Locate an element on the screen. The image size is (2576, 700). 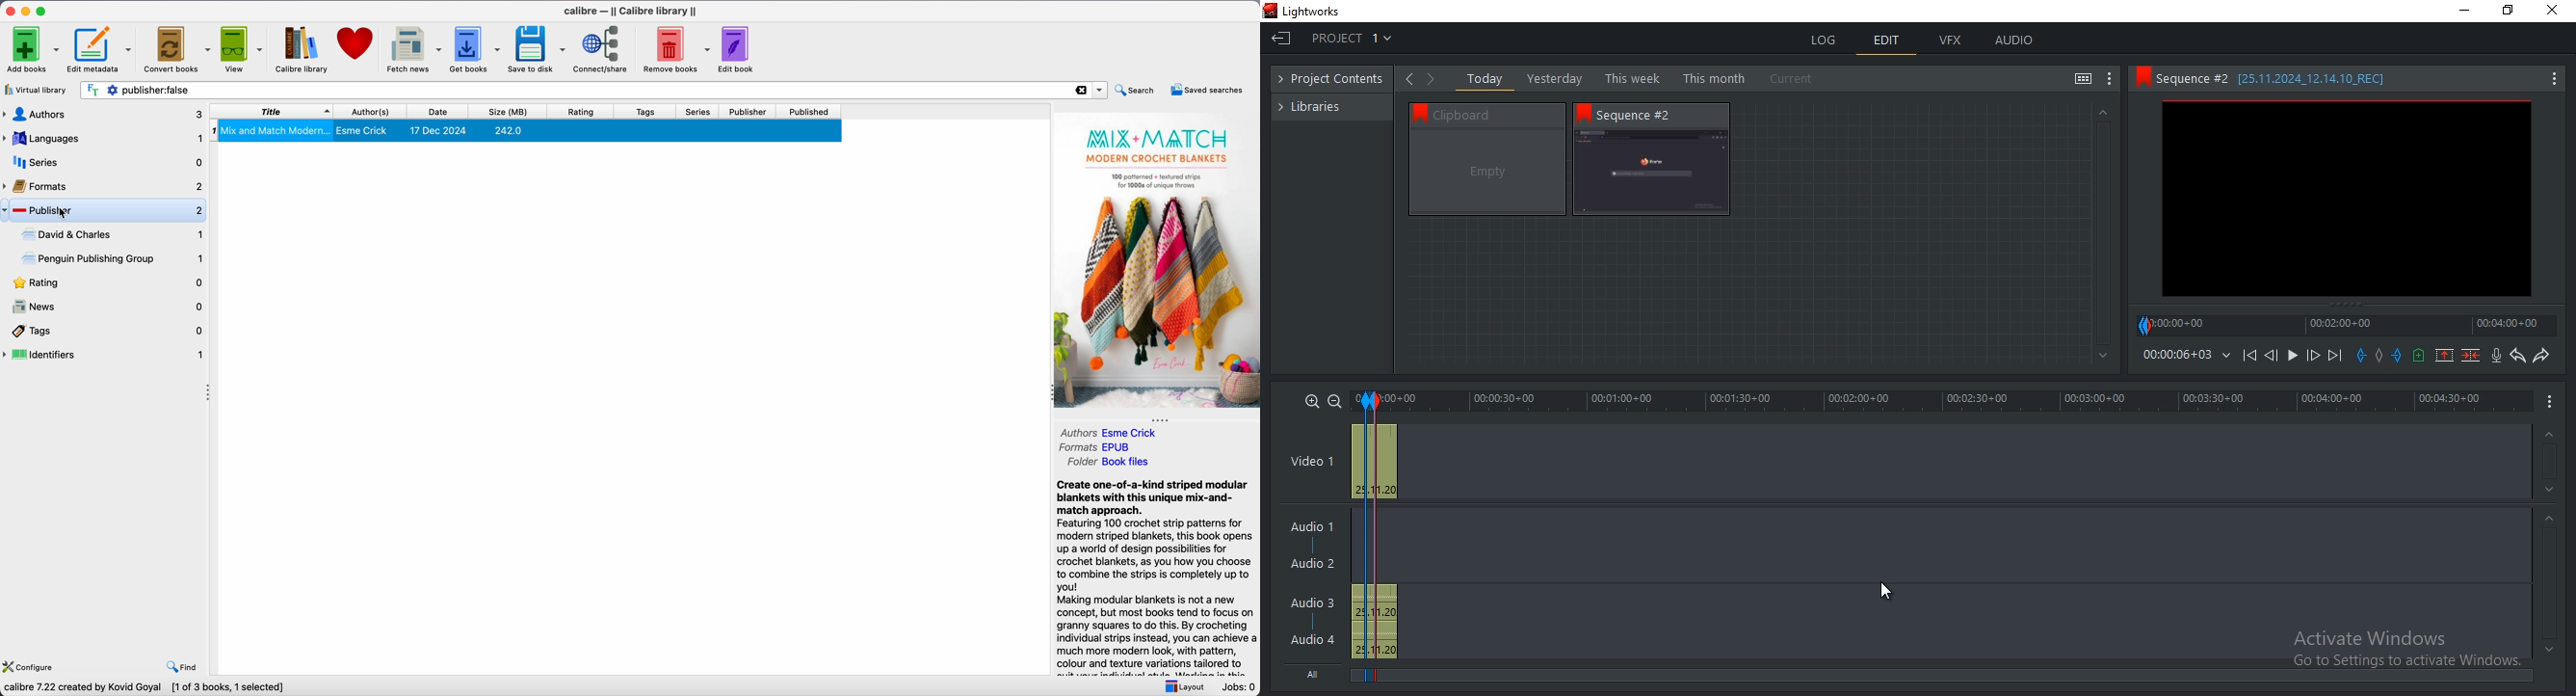
maximize is located at coordinates (43, 11).